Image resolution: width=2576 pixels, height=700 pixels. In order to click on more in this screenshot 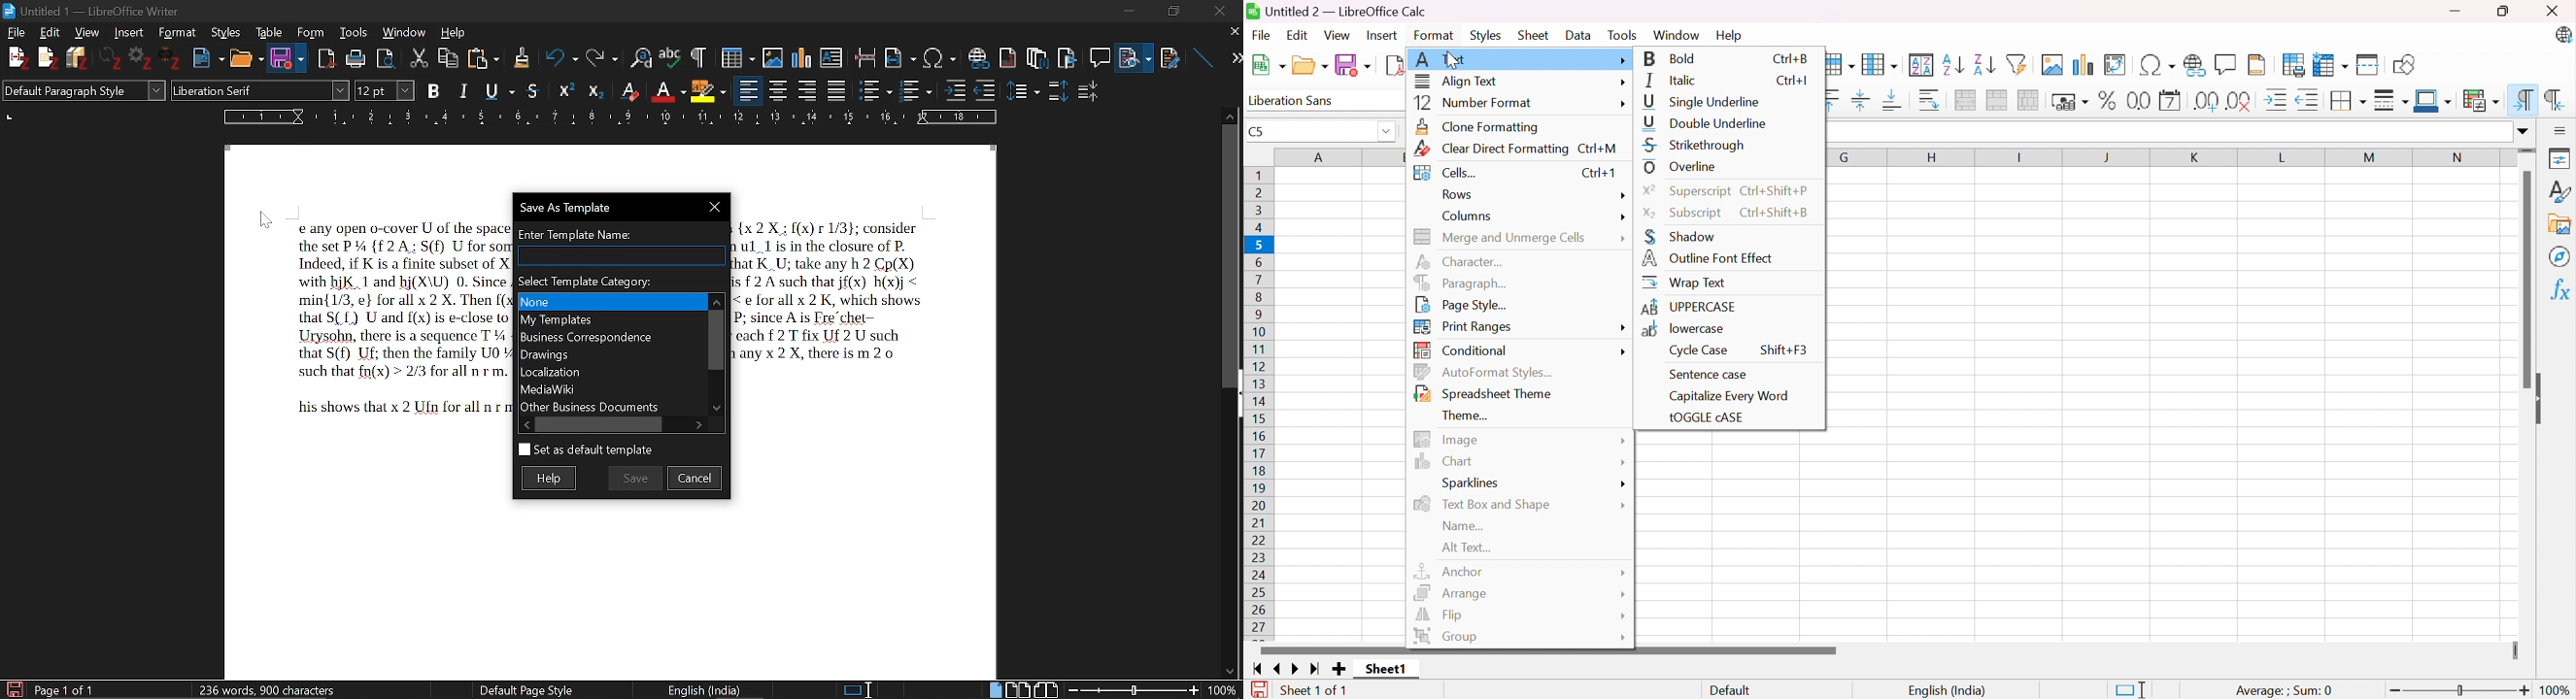, I will do `click(1622, 329)`.